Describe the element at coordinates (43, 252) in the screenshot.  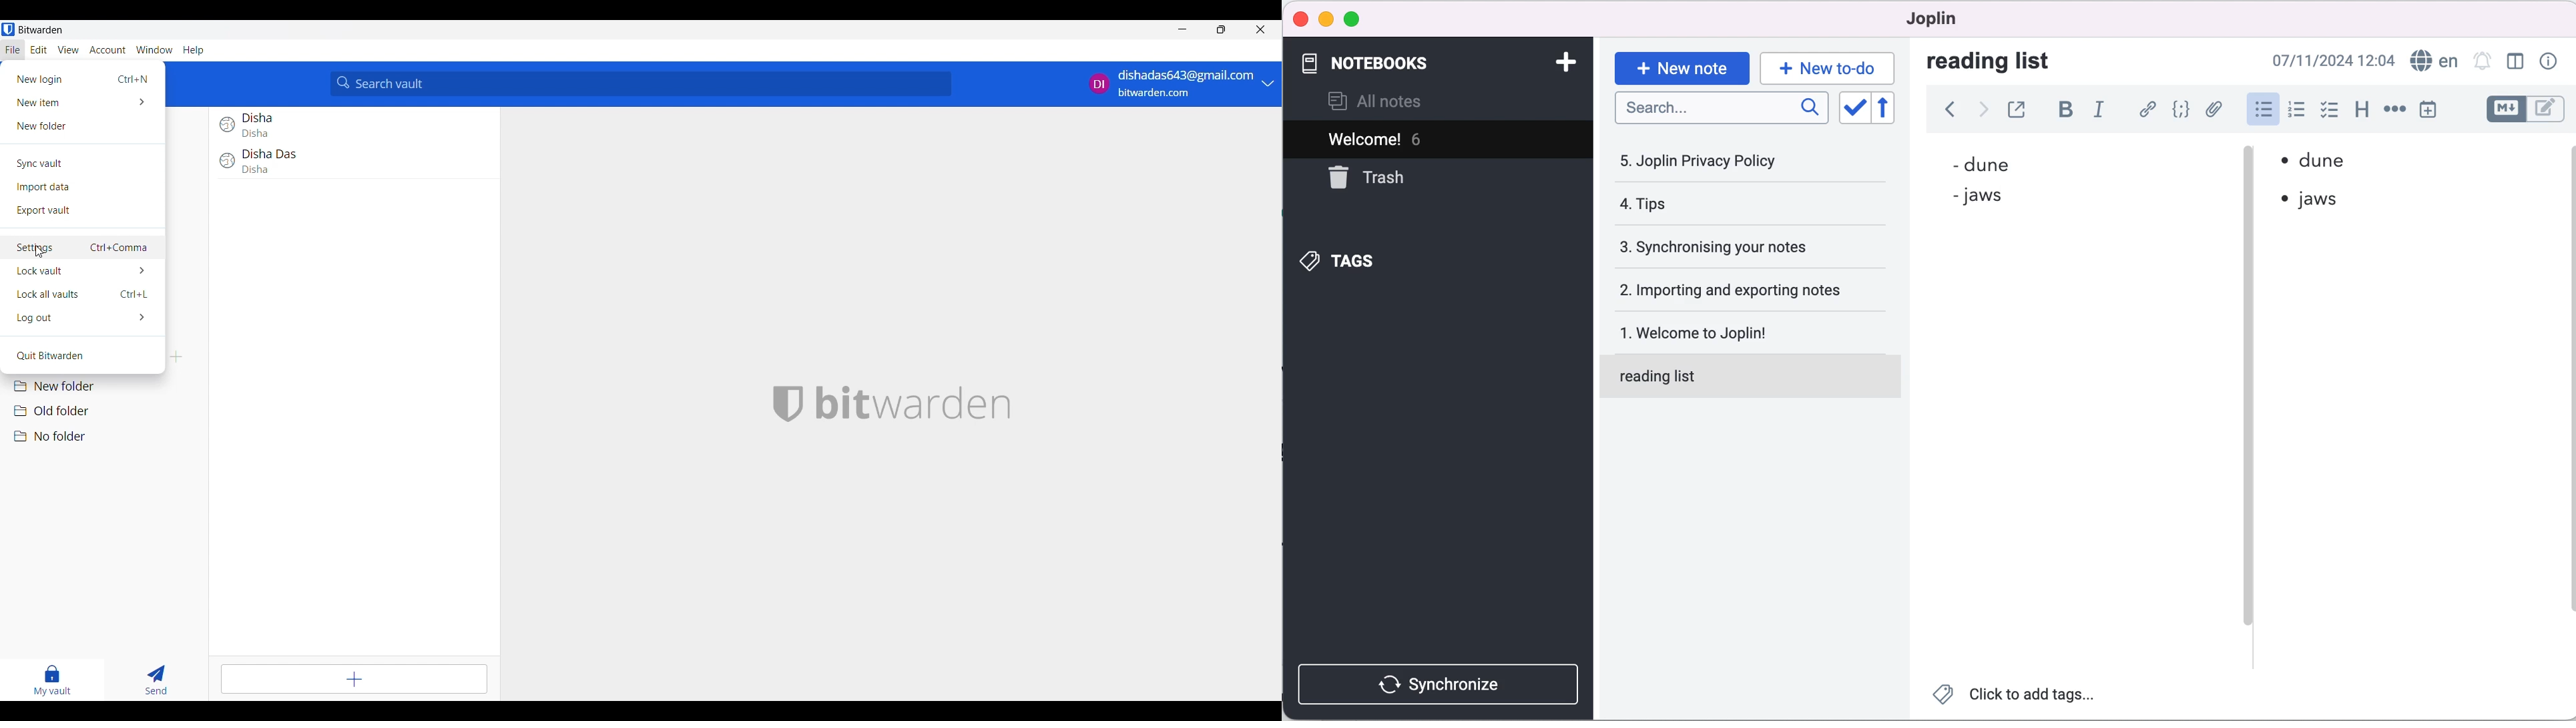
I see `cursor` at that location.